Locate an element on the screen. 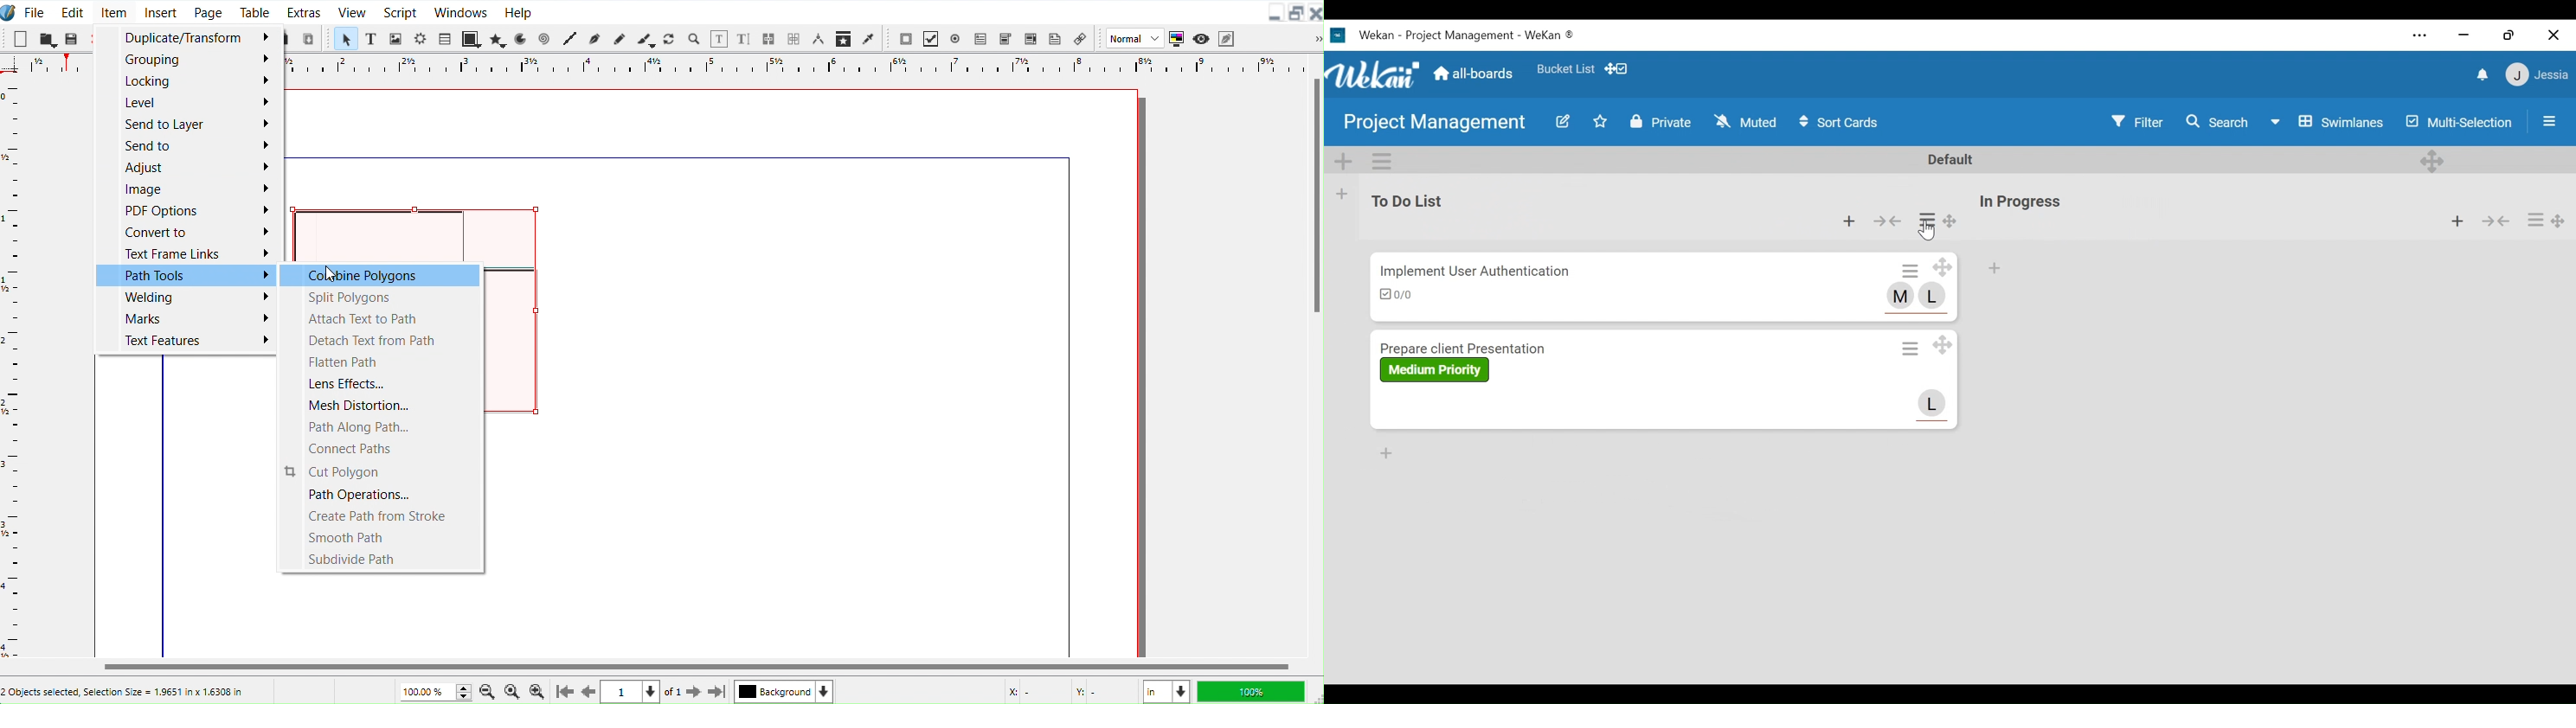  Window is located at coordinates (461, 11).